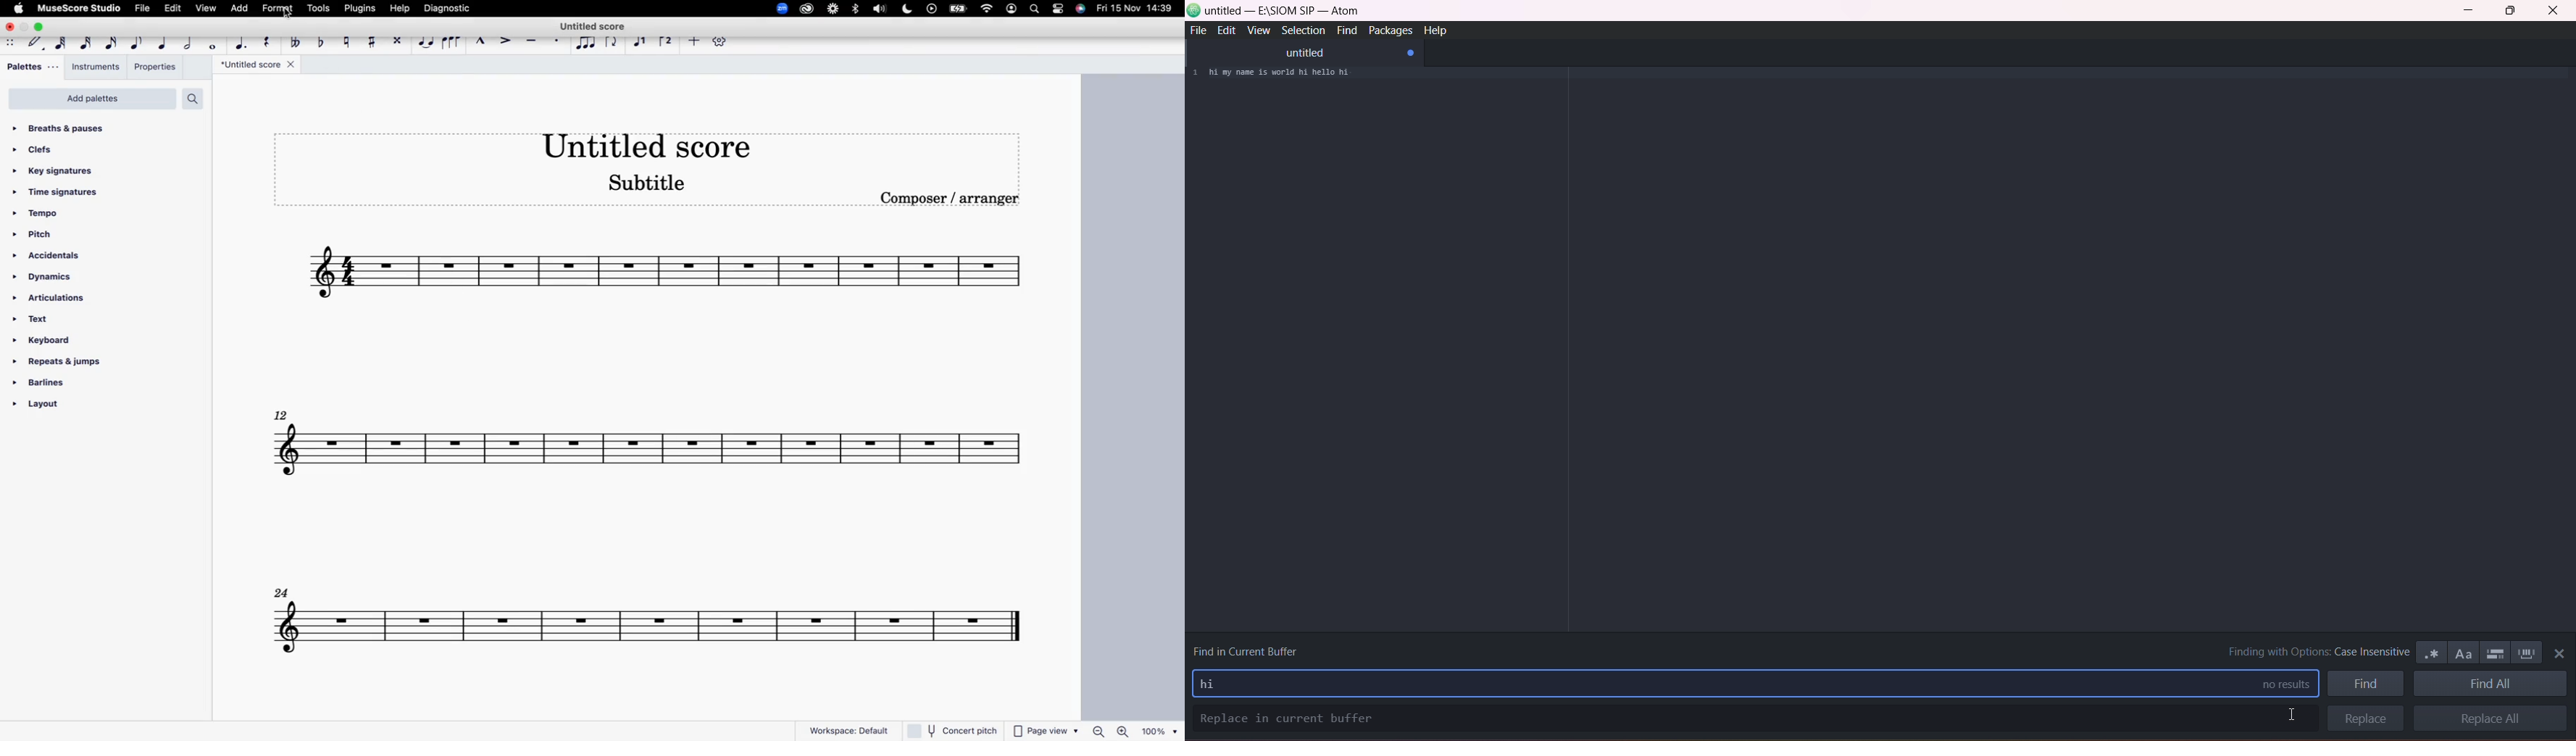 Image resolution: width=2576 pixels, height=756 pixels. Describe the element at coordinates (1059, 10) in the screenshot. I see `settings` at that location.